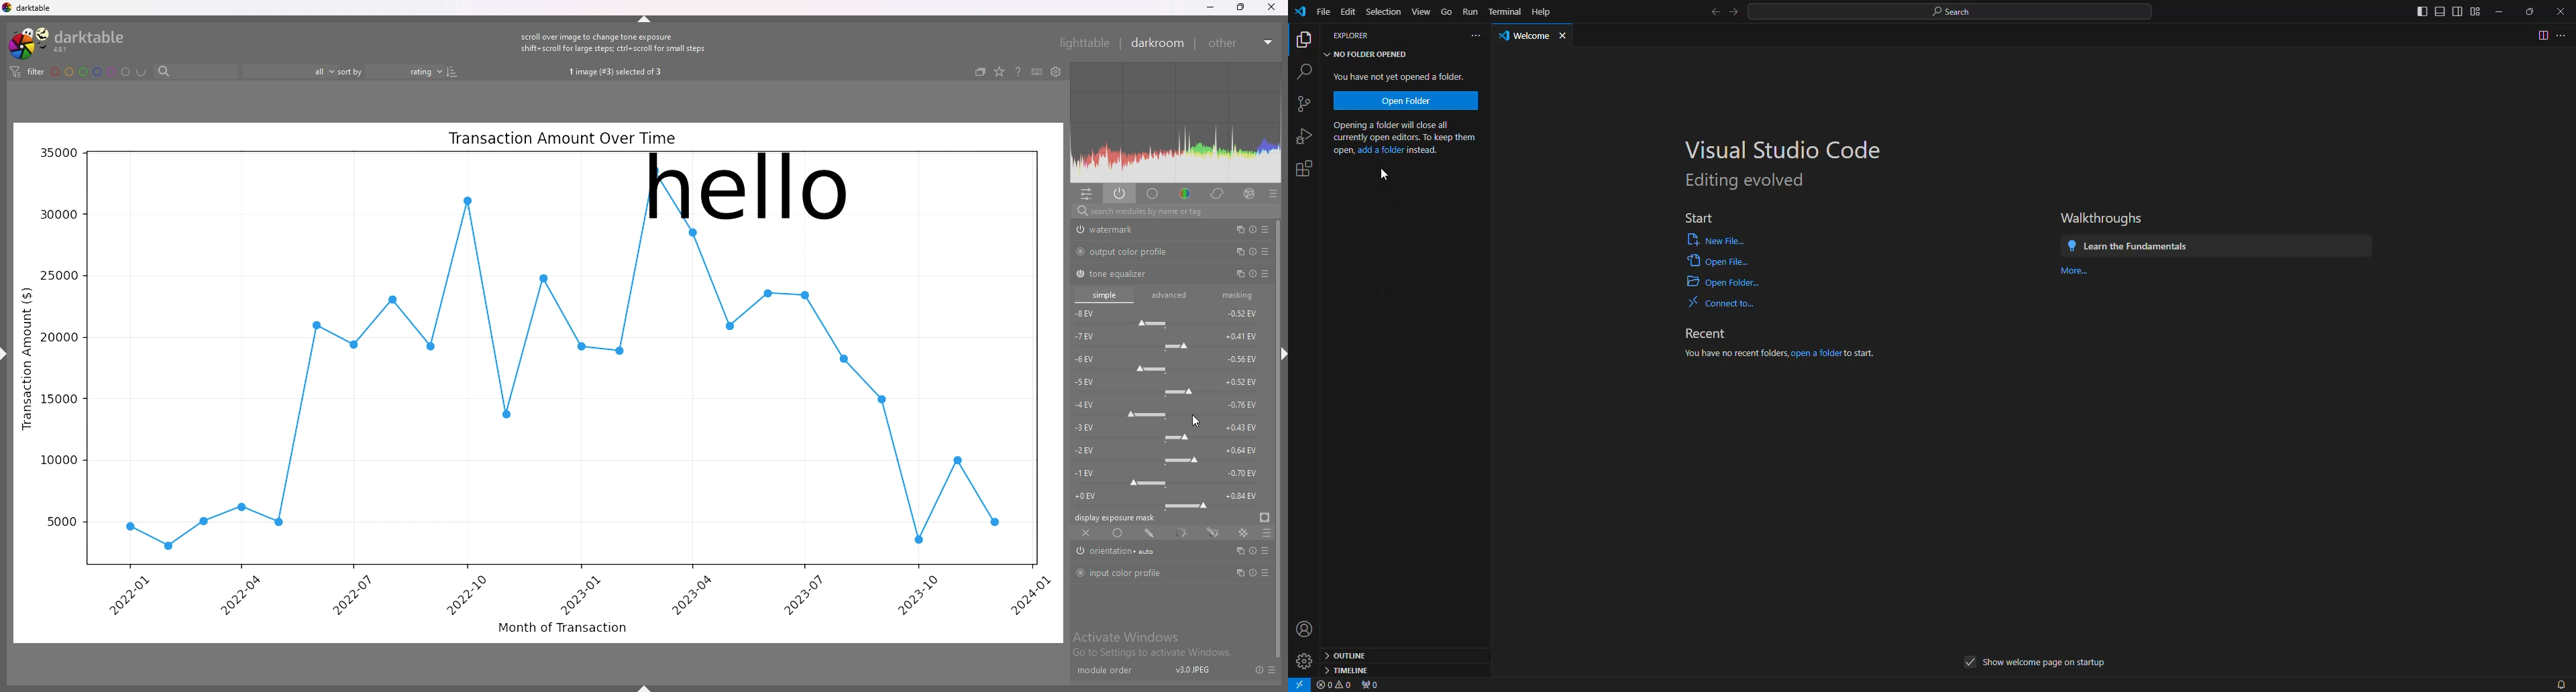 Image resolution: width=2576 pixels, height=700 pixels. I want to click on lighttable, so click(1085, 43).